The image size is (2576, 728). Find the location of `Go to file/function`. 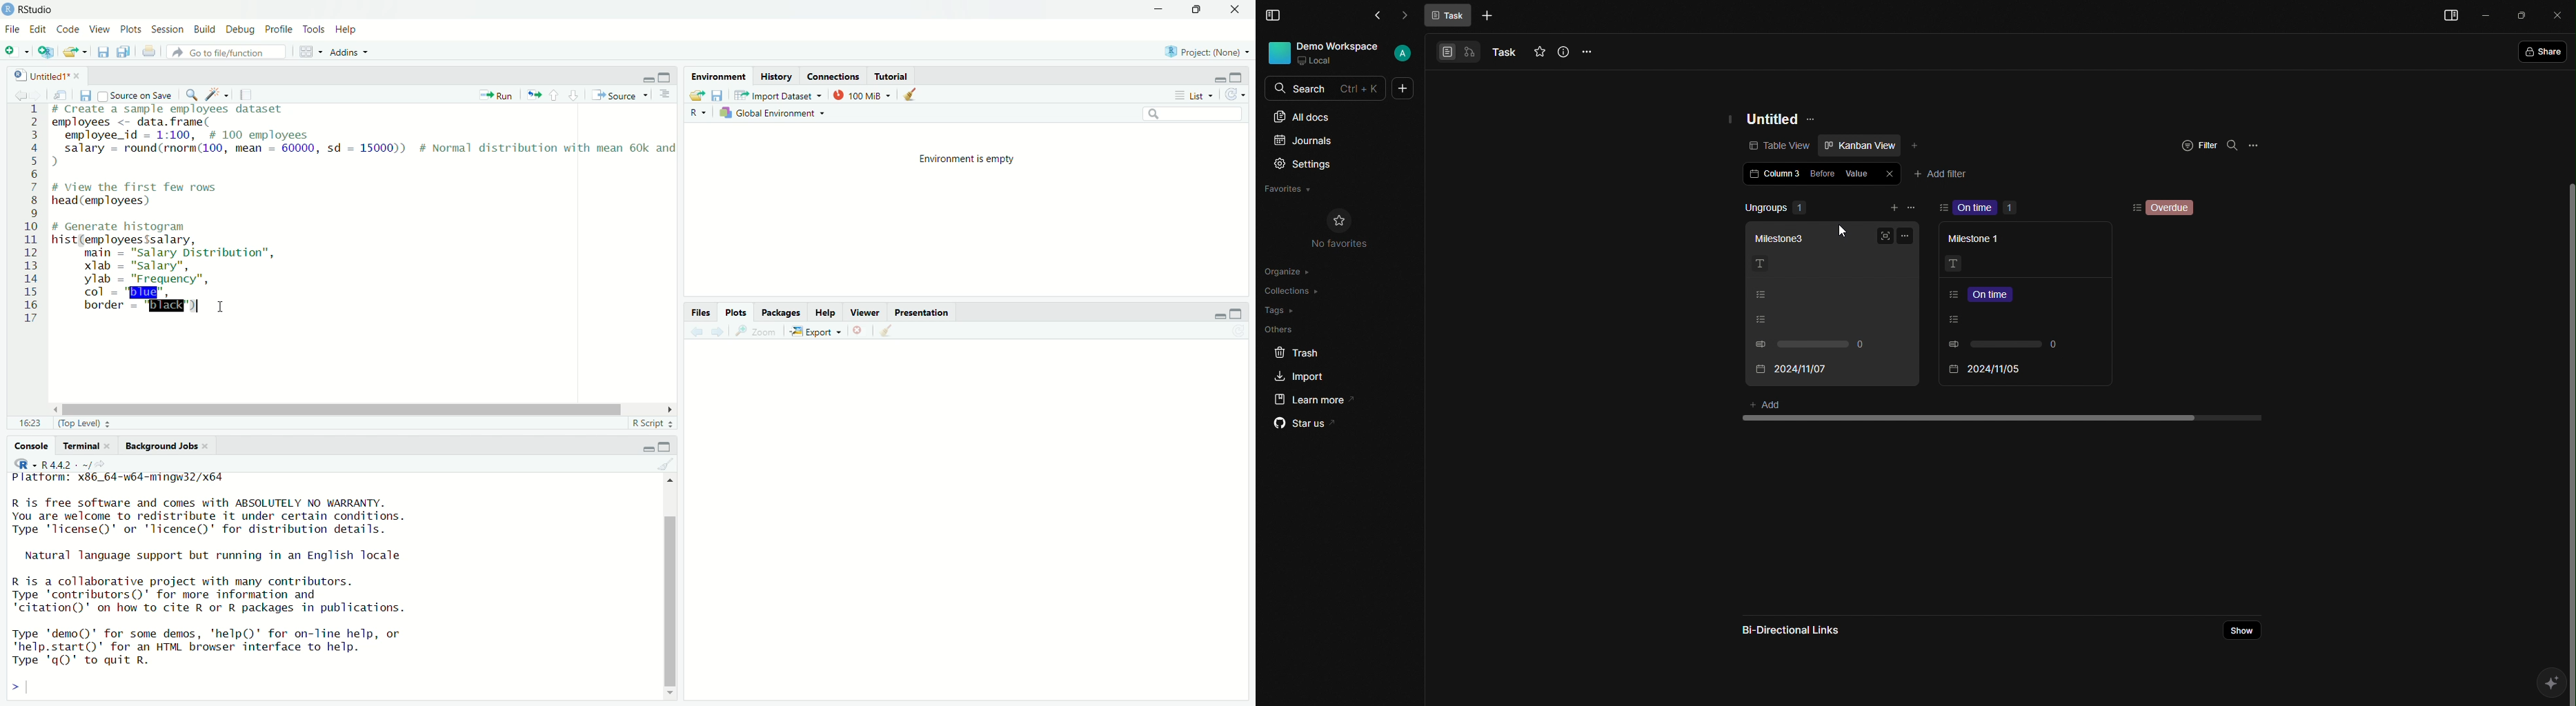

Go to file/function is located at coordinates (230, 52).